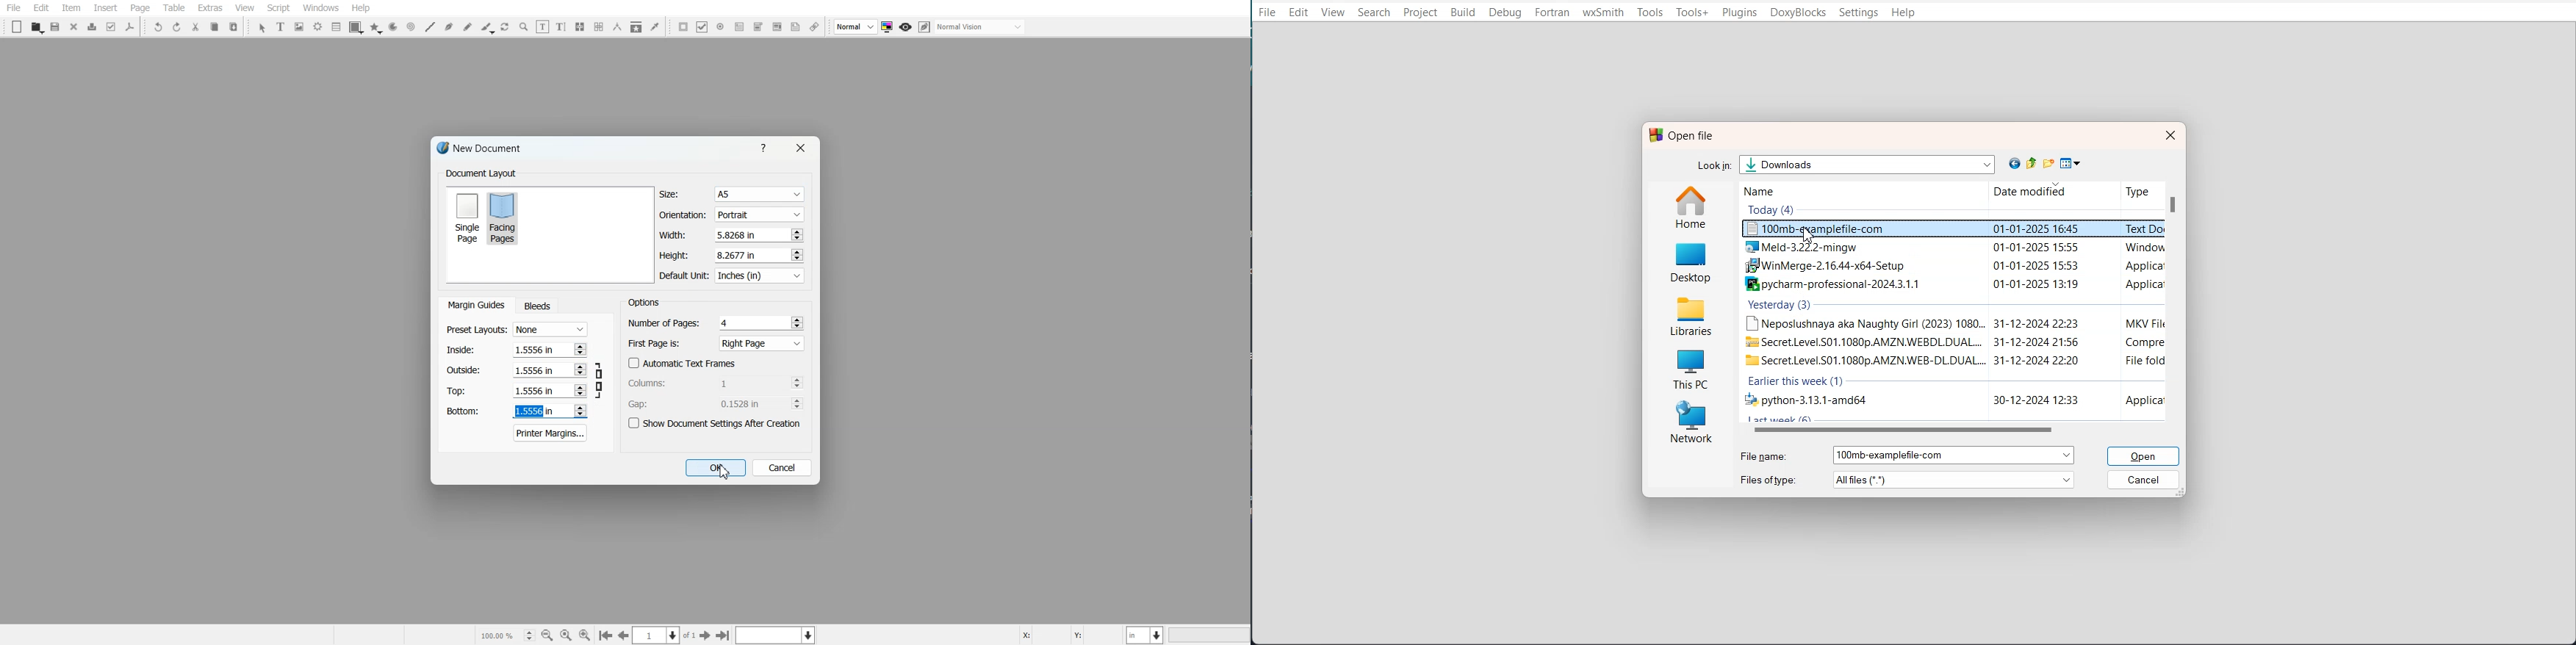  Describe the element at coordinates (1071, 634) in the screenshot. I see `X, Y Co-ordinate` at that location.